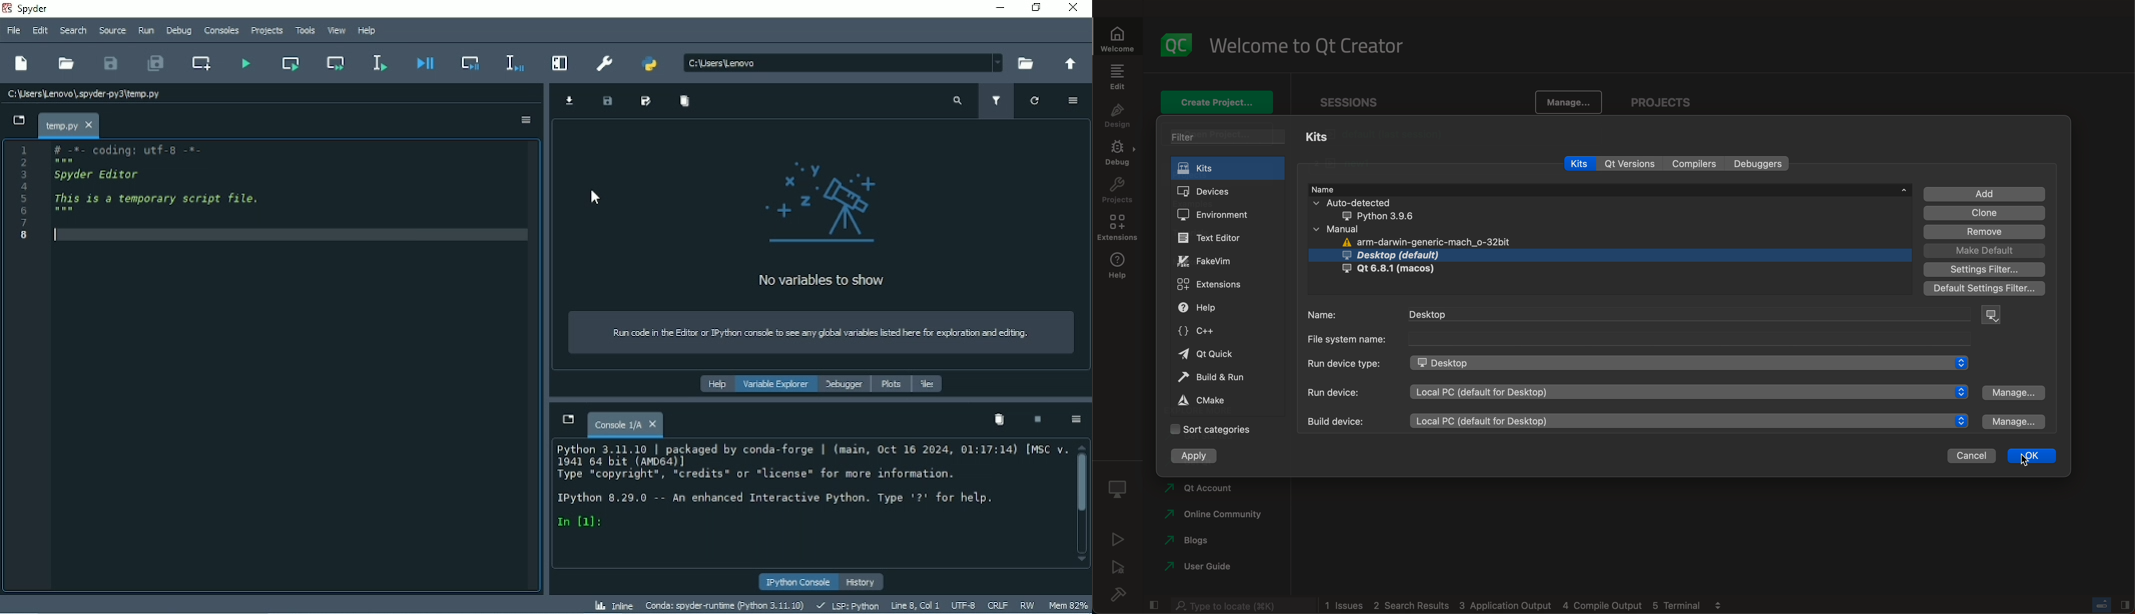  I want to click on manage, so click(2017, 392).